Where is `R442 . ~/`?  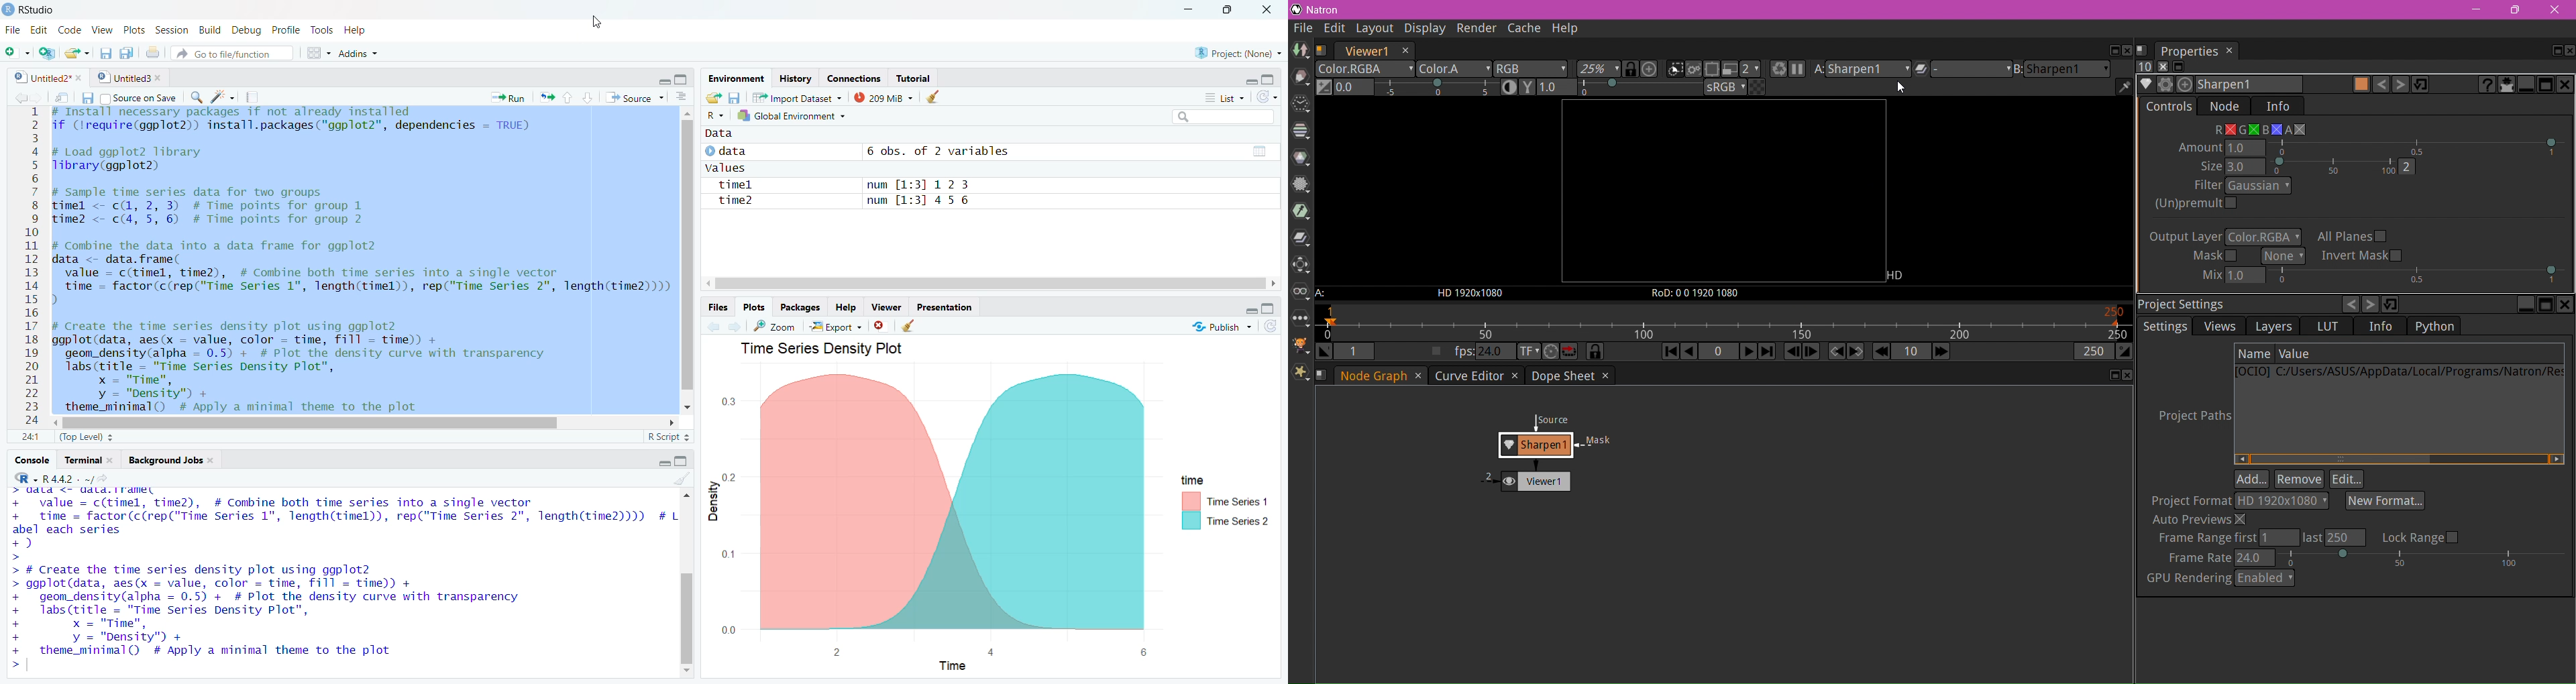
R442 . ~/ is located at coordinates (68, 479).